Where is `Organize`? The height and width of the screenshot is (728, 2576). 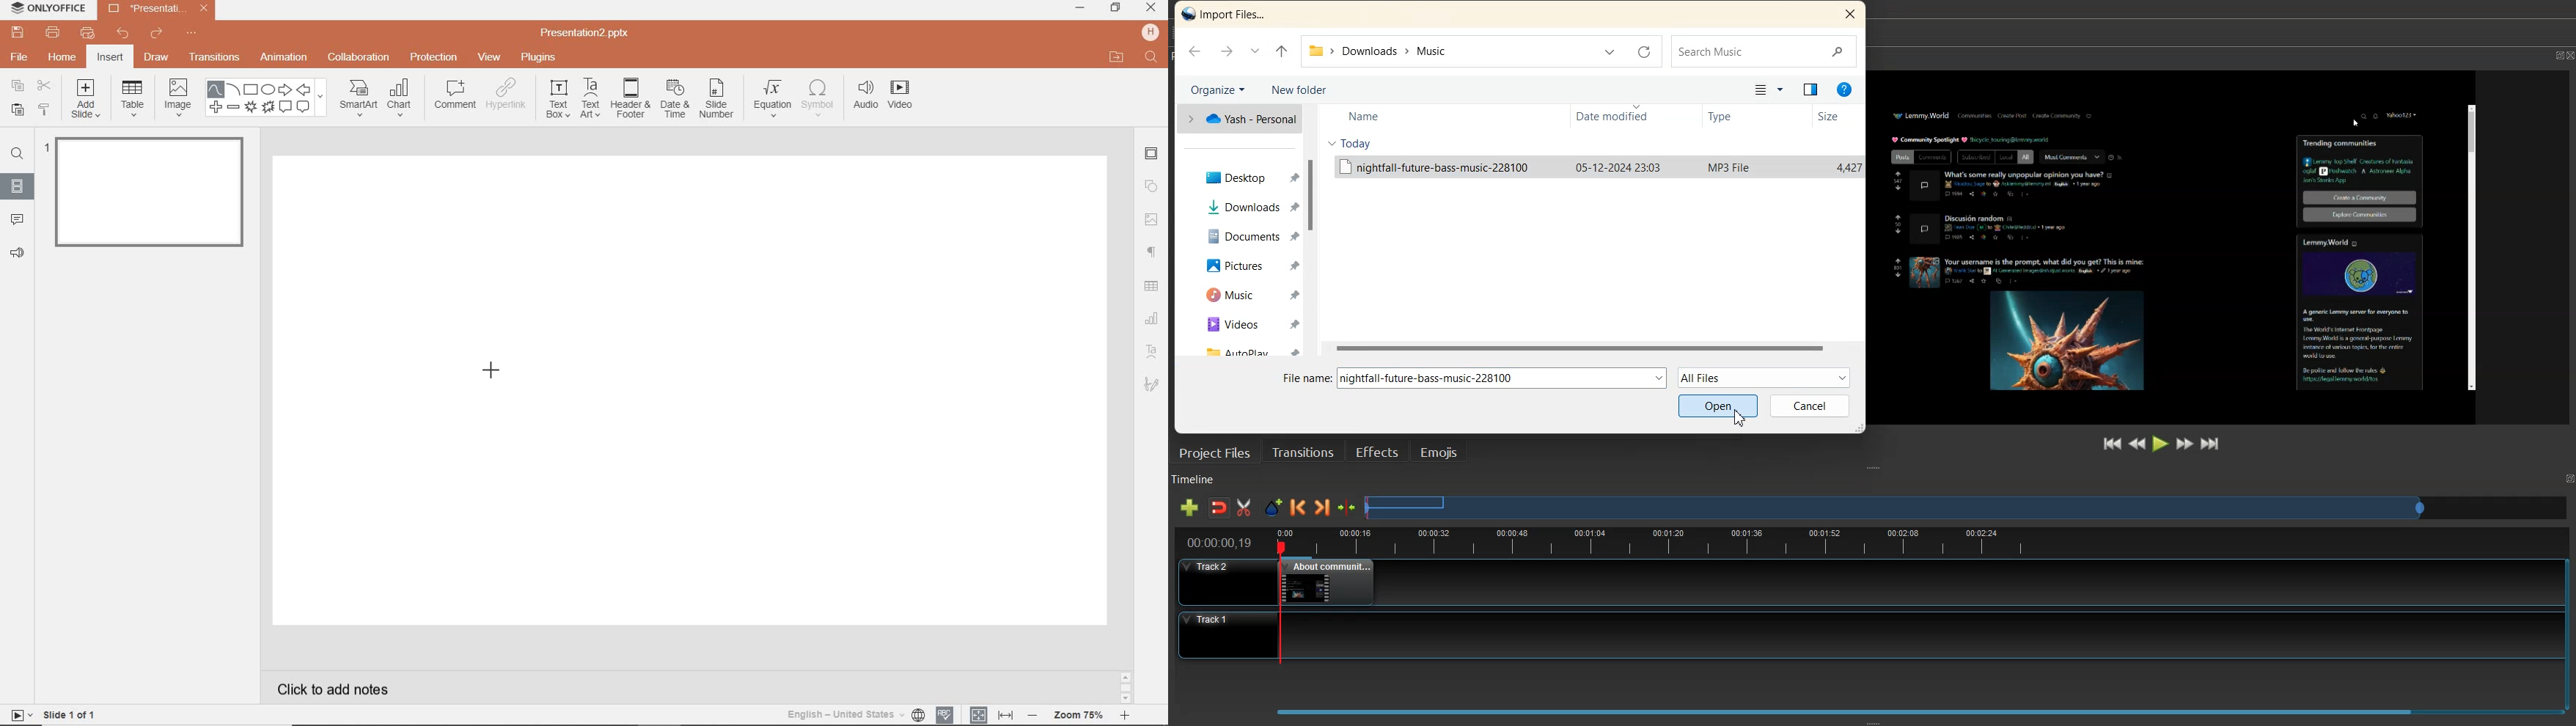
Organize is located at coordinates (1217, 89).